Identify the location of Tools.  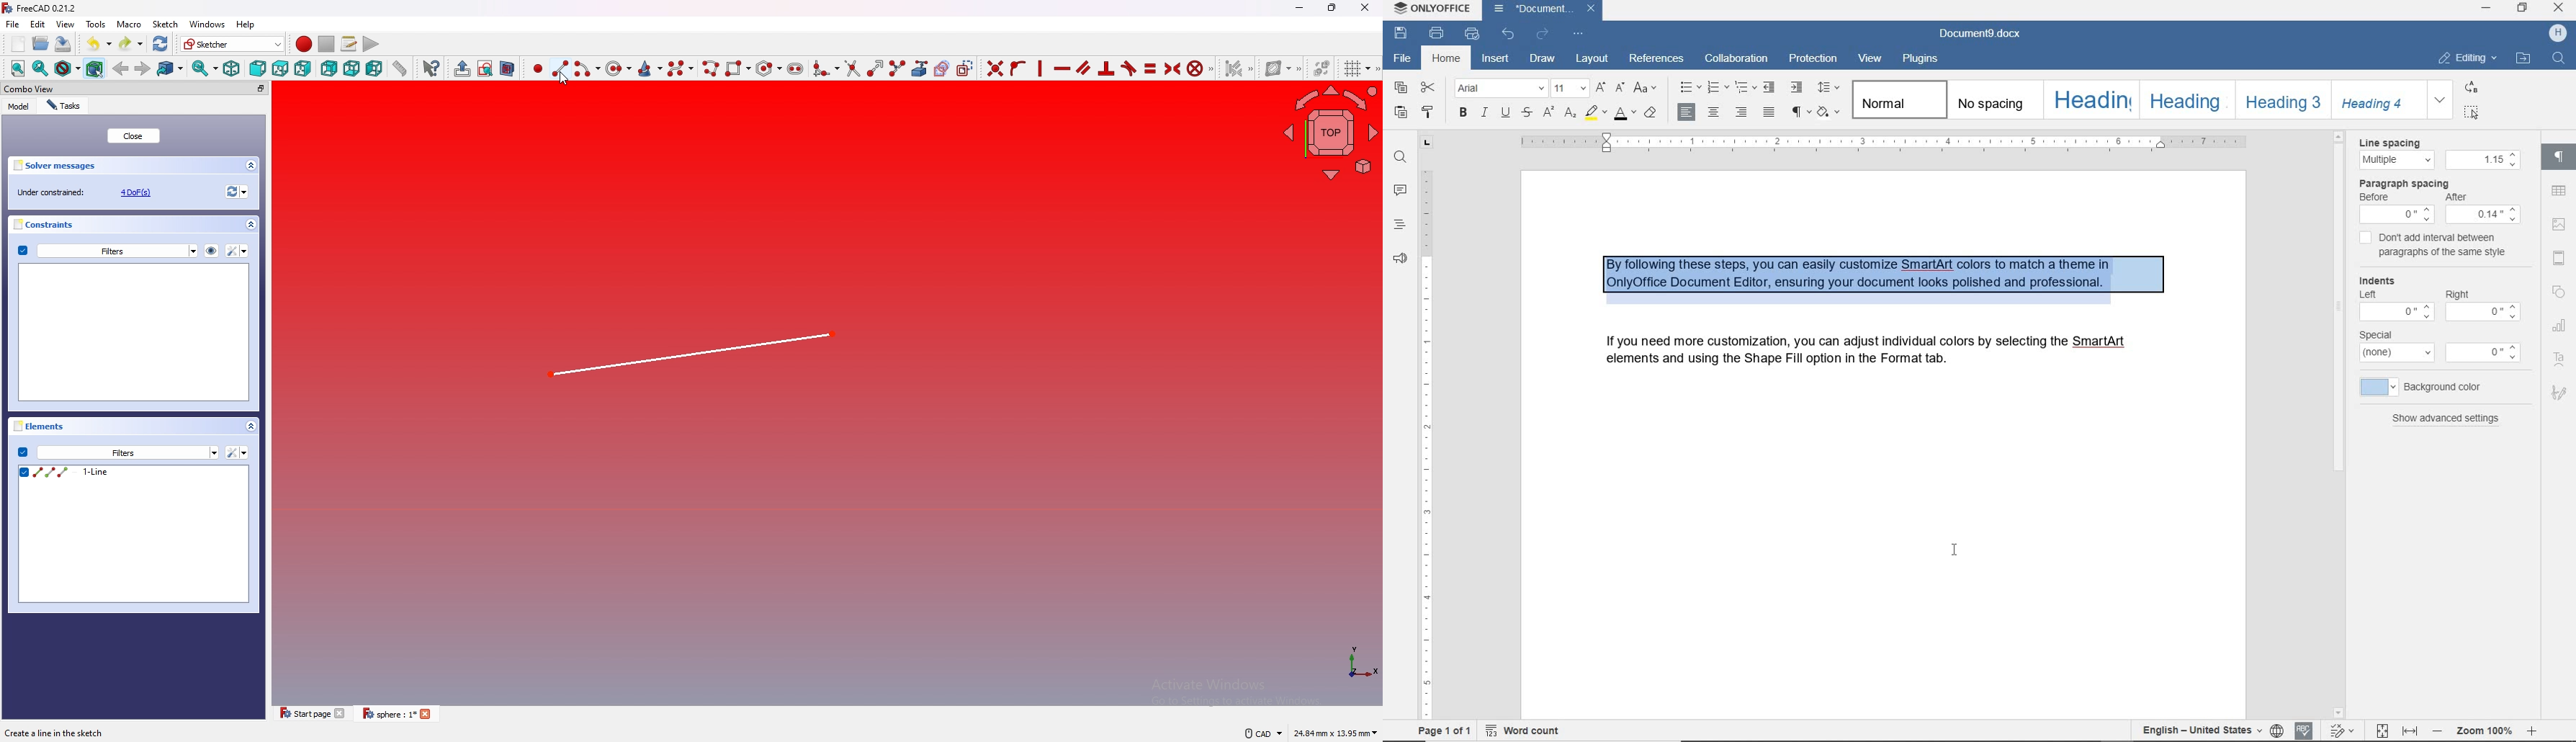
(97, 24).